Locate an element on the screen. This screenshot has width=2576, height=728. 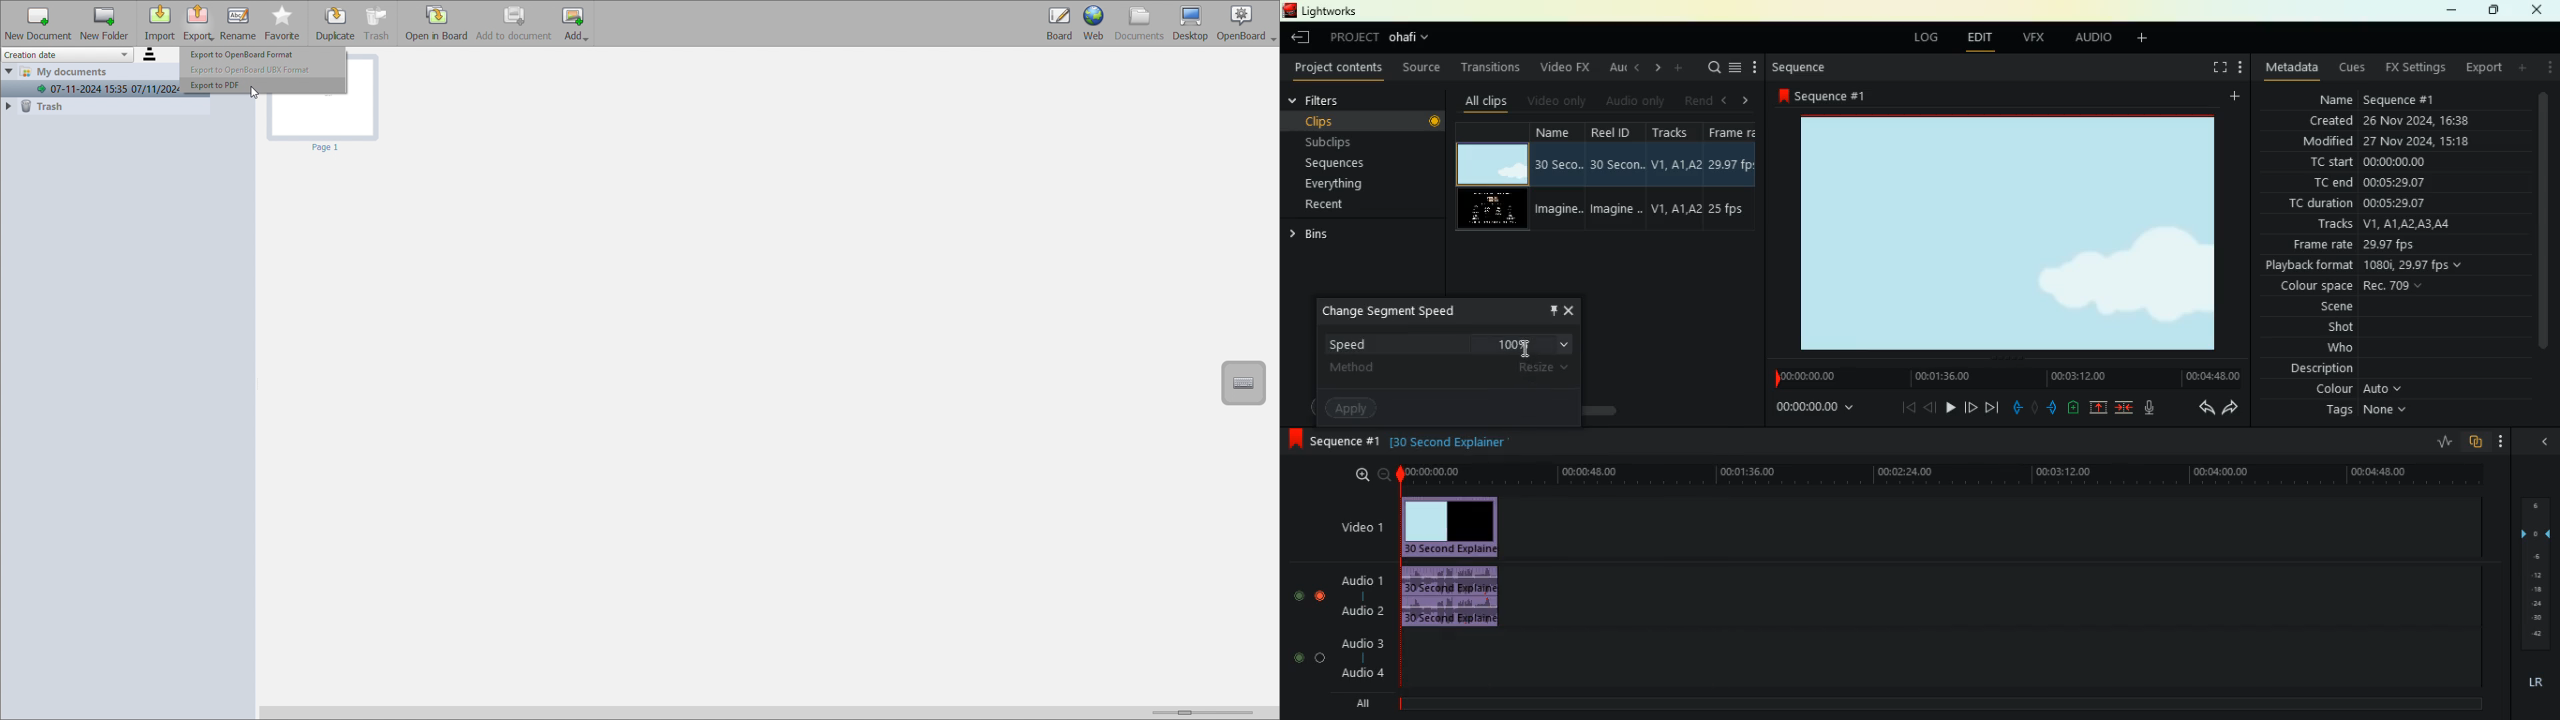
timeline is located at coordinates (1937, 704).